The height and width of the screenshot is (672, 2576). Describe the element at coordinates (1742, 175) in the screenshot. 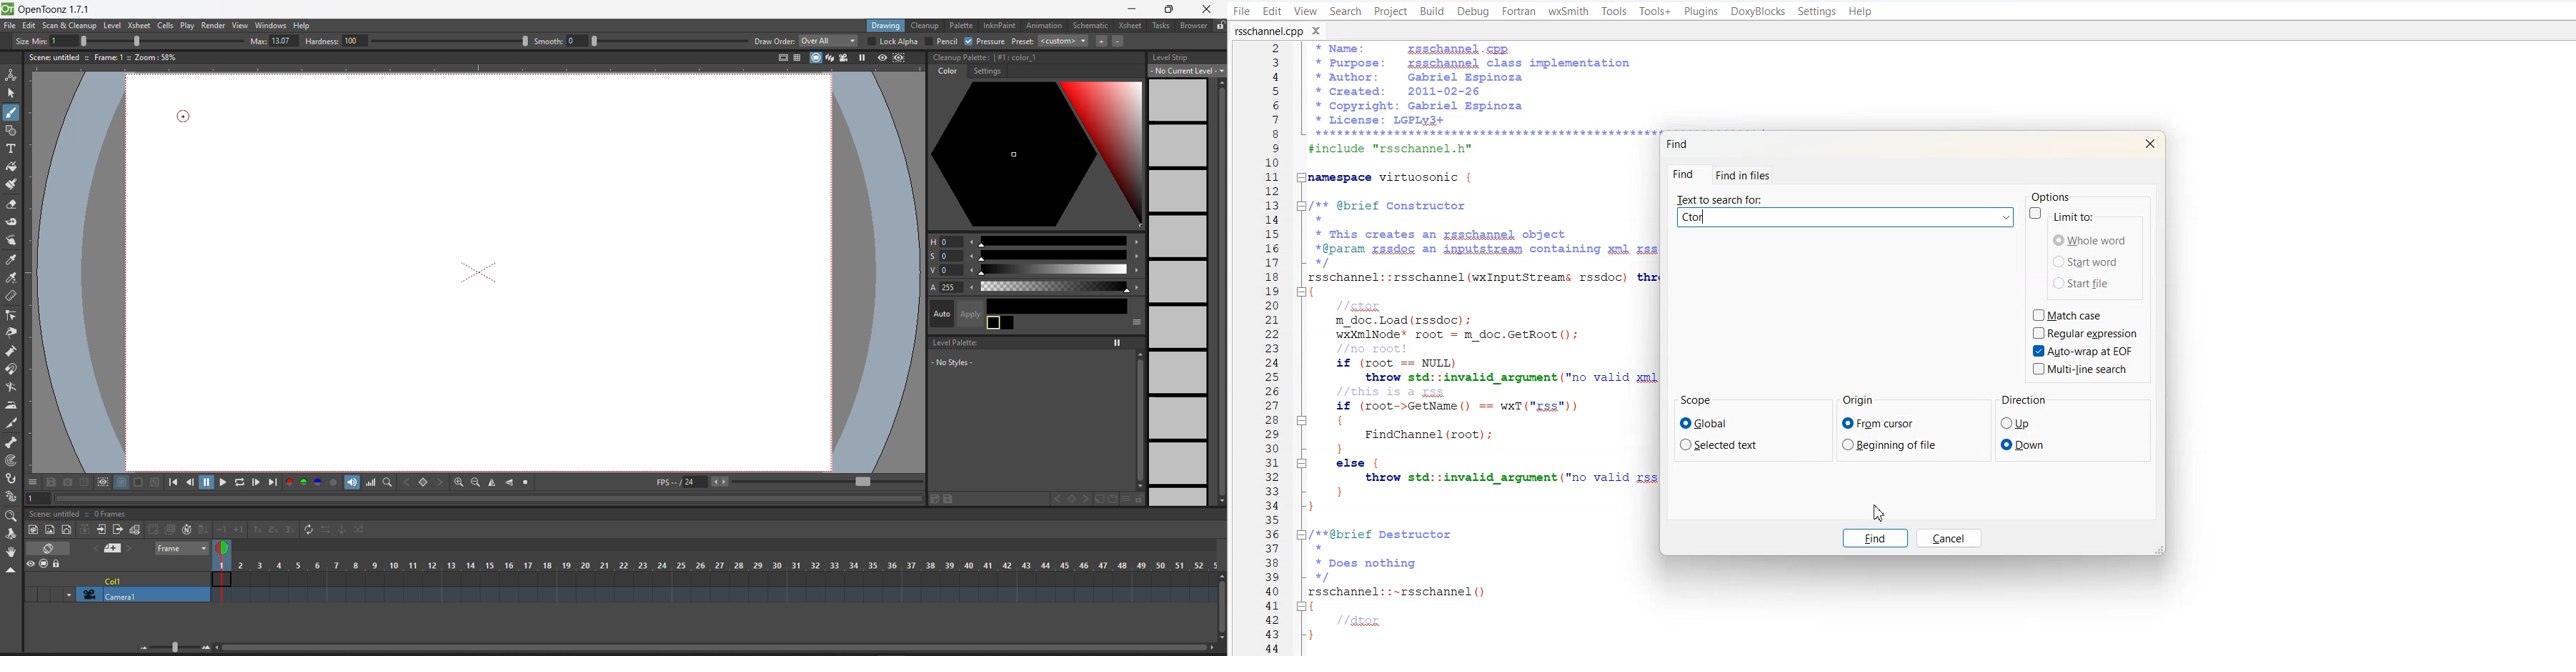

I see `Find in files` at that location.